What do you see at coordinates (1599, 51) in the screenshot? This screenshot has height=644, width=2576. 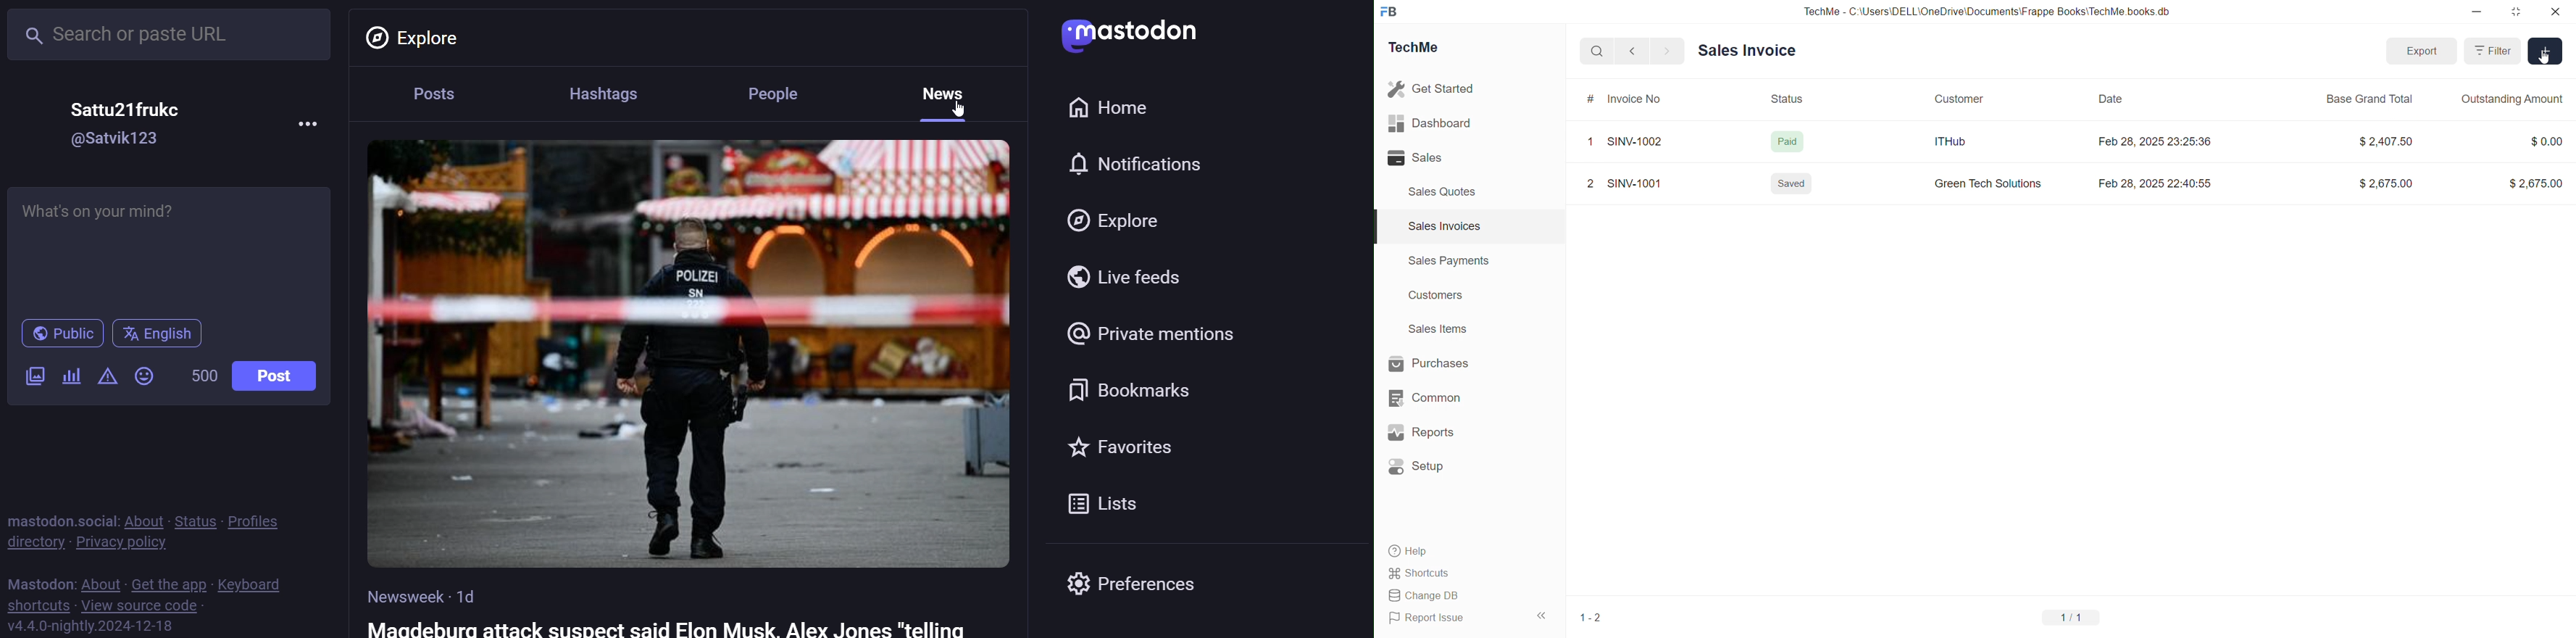 I see `Search buton` at bounding box center [1599, 51].